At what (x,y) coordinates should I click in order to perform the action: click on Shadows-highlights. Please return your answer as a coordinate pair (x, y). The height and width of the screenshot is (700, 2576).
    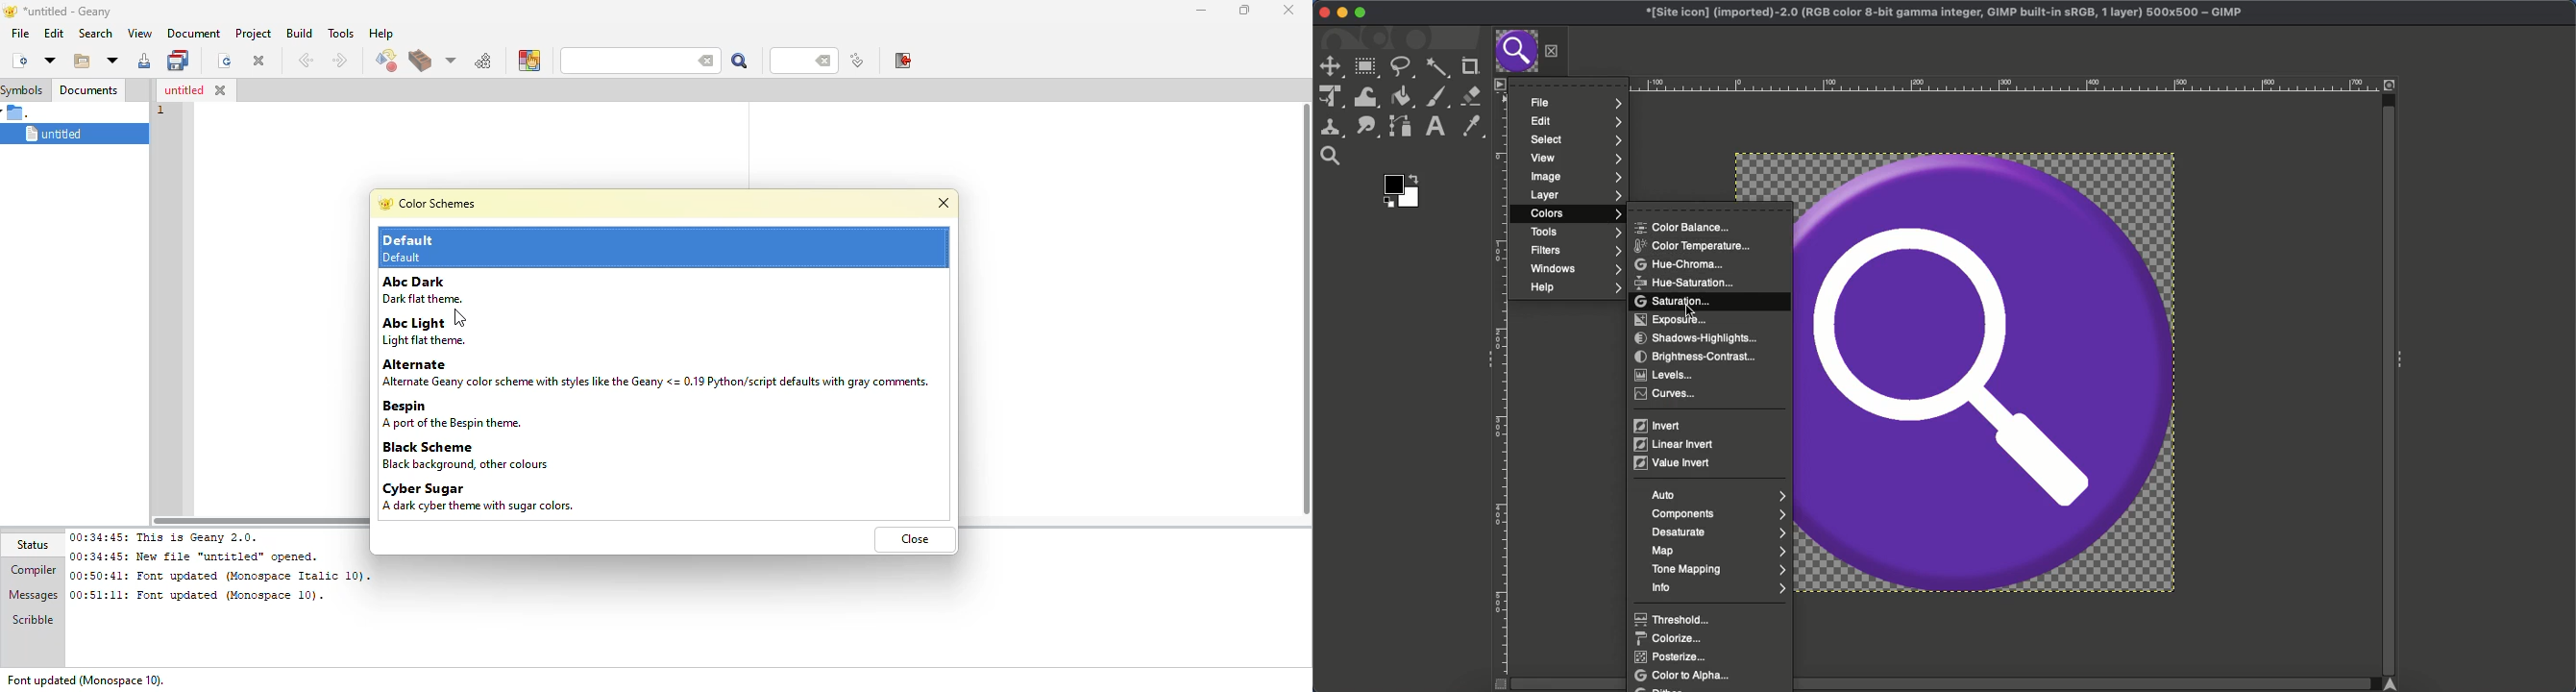
    Looking at the image, I should click on (1698, 339).